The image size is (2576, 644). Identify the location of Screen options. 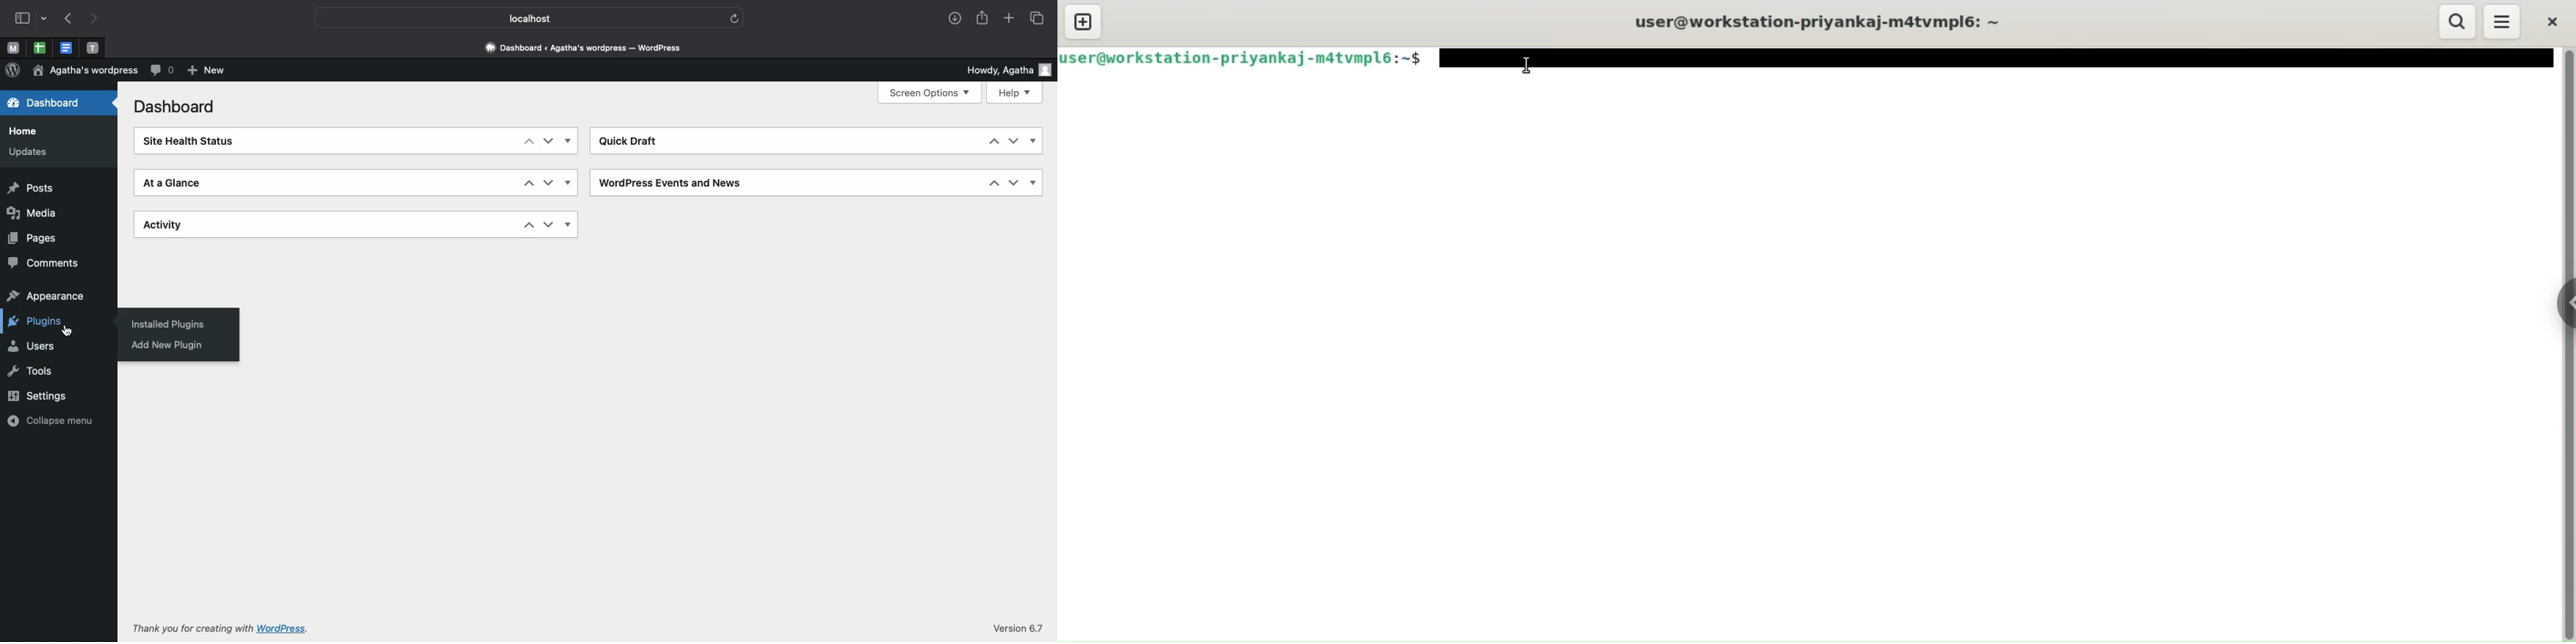
(931, 93).